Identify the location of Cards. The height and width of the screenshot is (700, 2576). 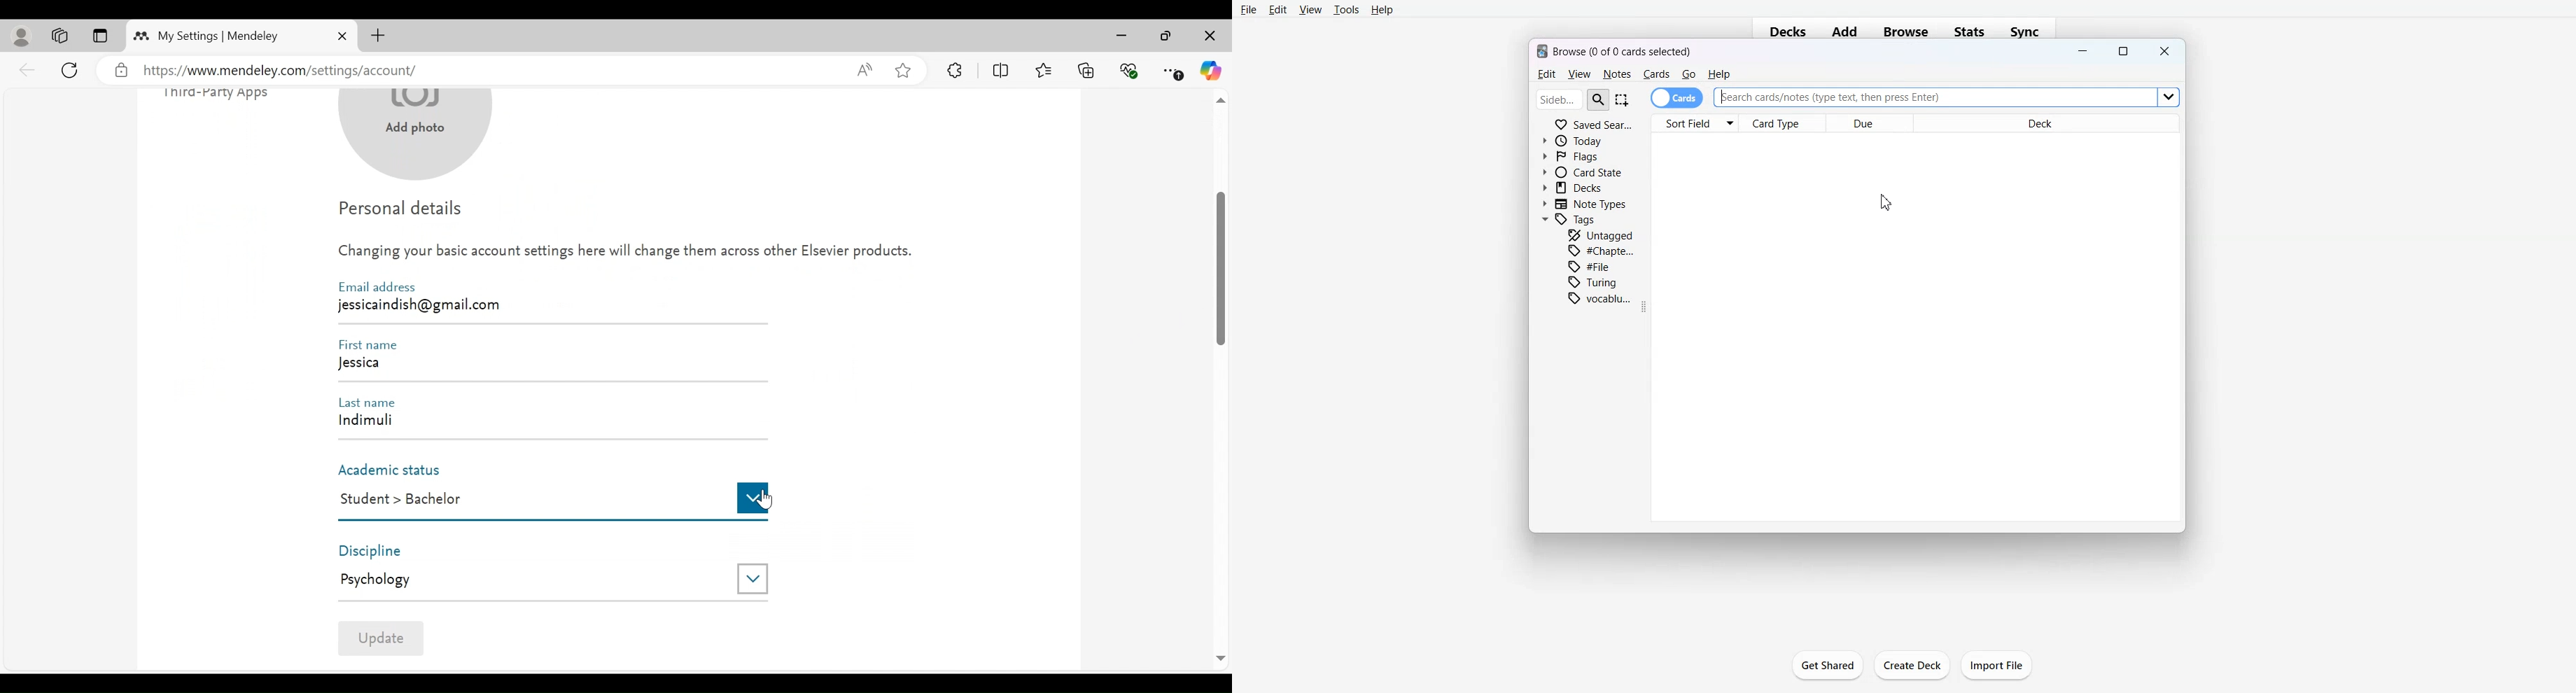
(1656, 74).